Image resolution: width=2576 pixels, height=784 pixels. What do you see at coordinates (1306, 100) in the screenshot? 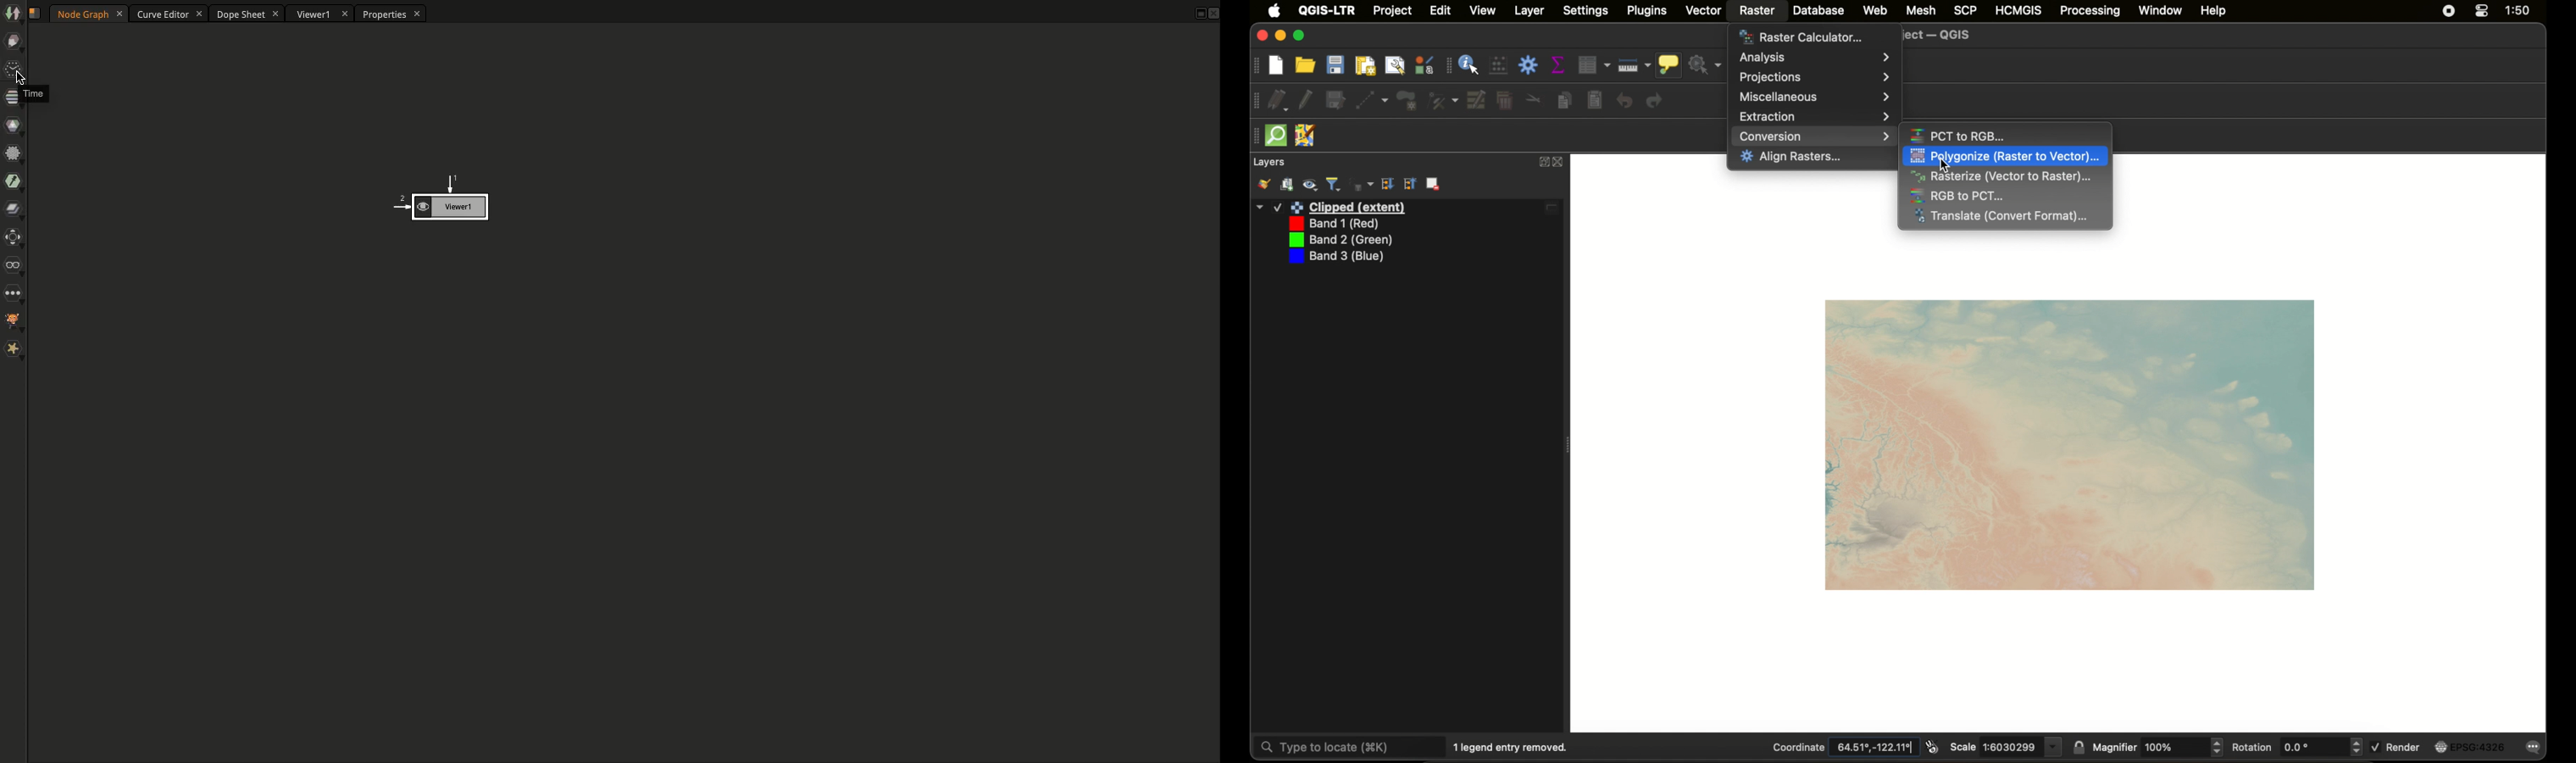
I see `toggle editing` at bounding box center [1306, 100].